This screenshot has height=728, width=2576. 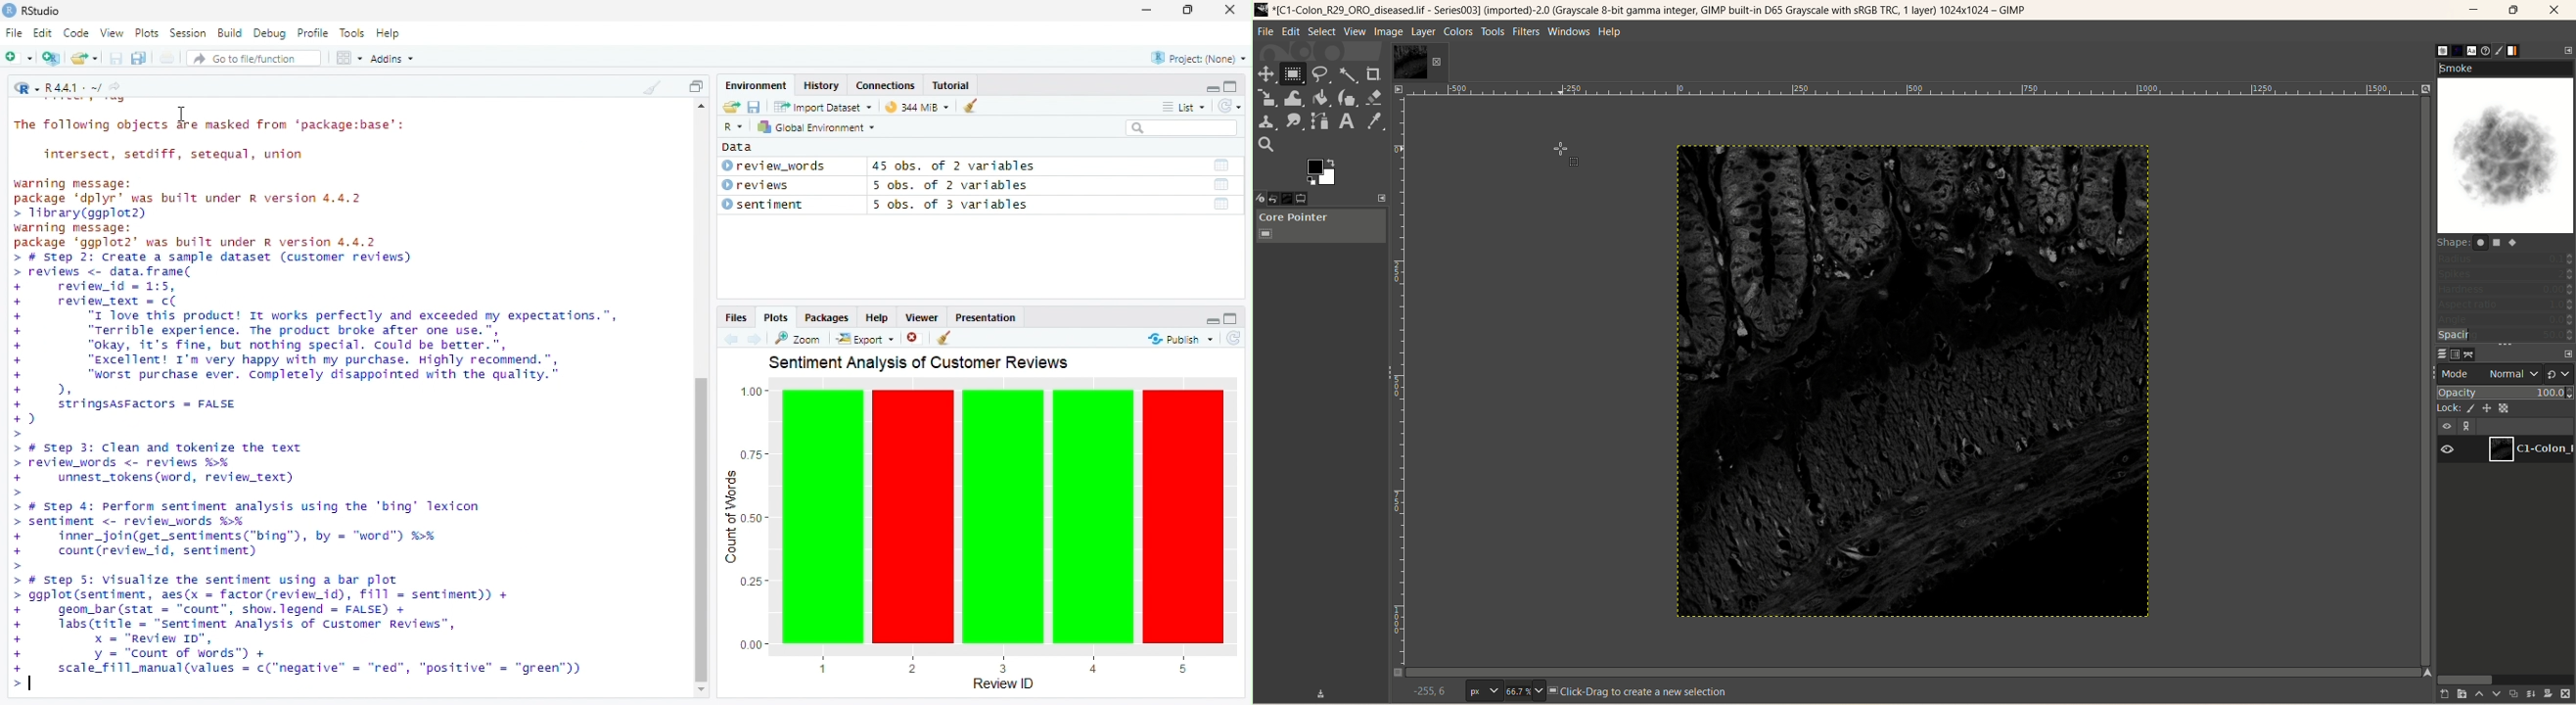 What do you see at coordinates (986, 318) in the screenshot?
I see `Presentation` at bounding box center [986, 318].